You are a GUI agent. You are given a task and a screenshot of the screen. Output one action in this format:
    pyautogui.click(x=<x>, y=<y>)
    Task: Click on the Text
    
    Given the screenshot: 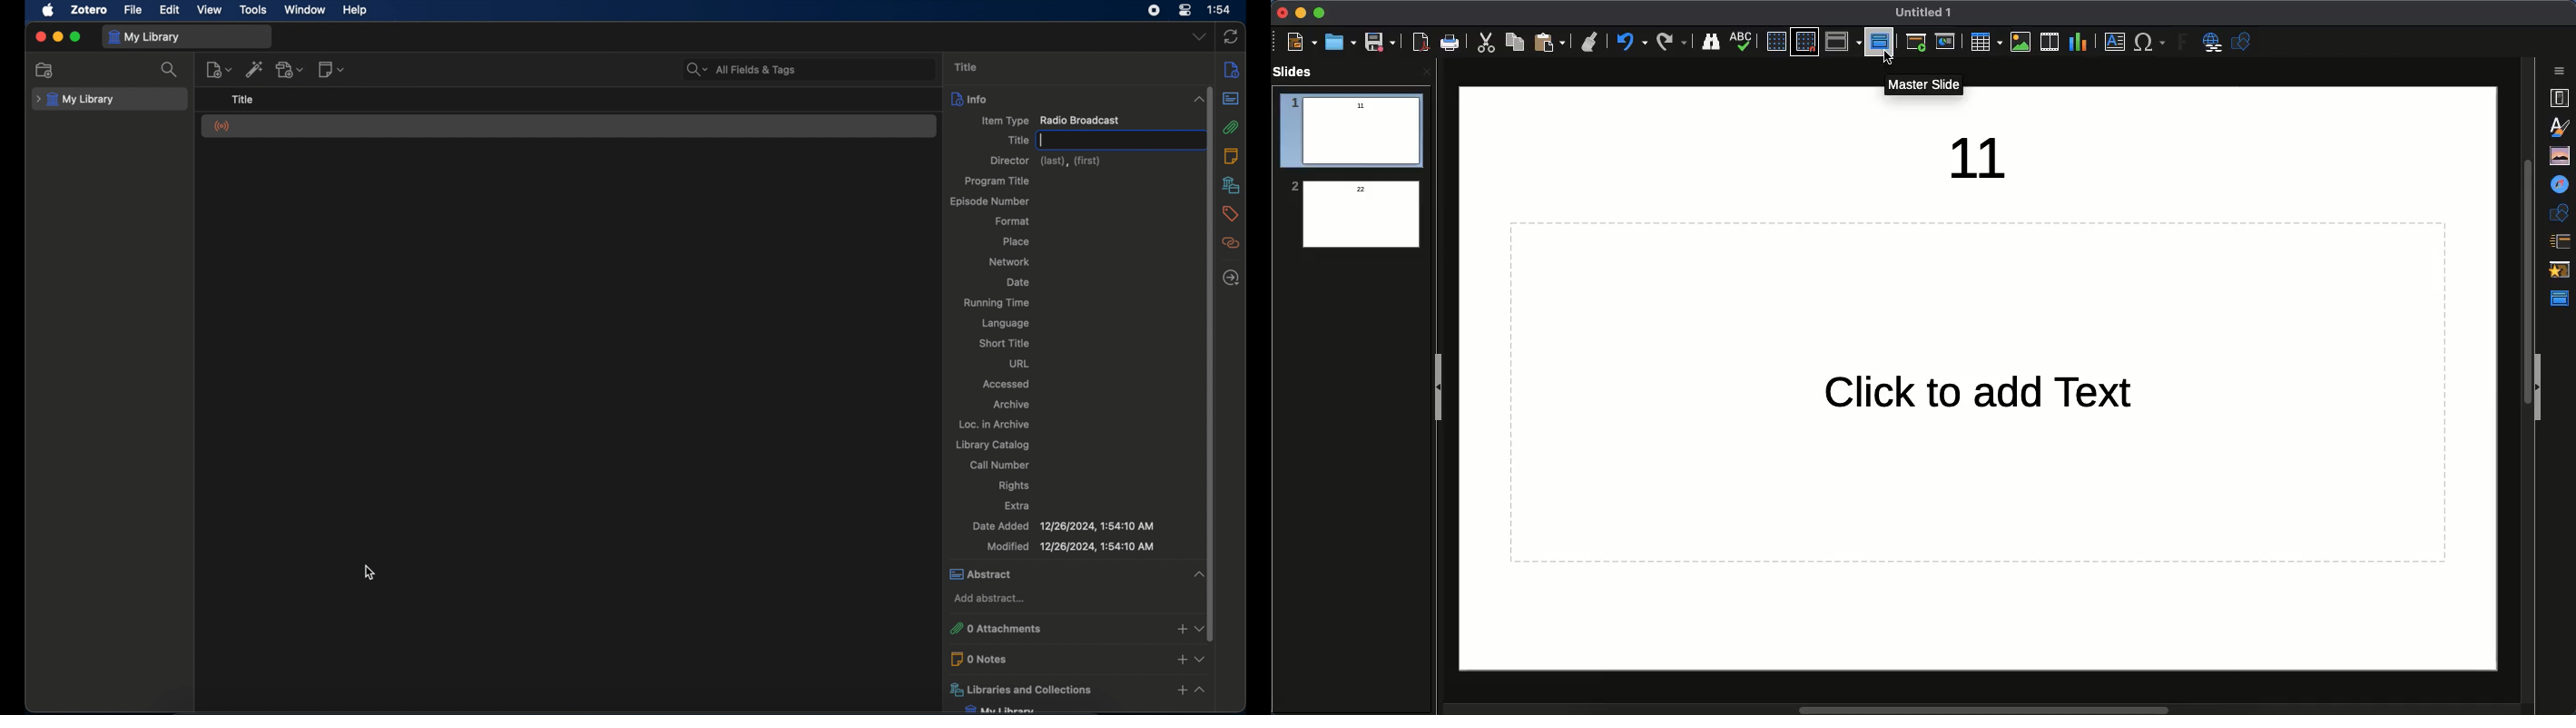 What is the action you would take?
    pyautogui.click(x=1983, y=396)
    